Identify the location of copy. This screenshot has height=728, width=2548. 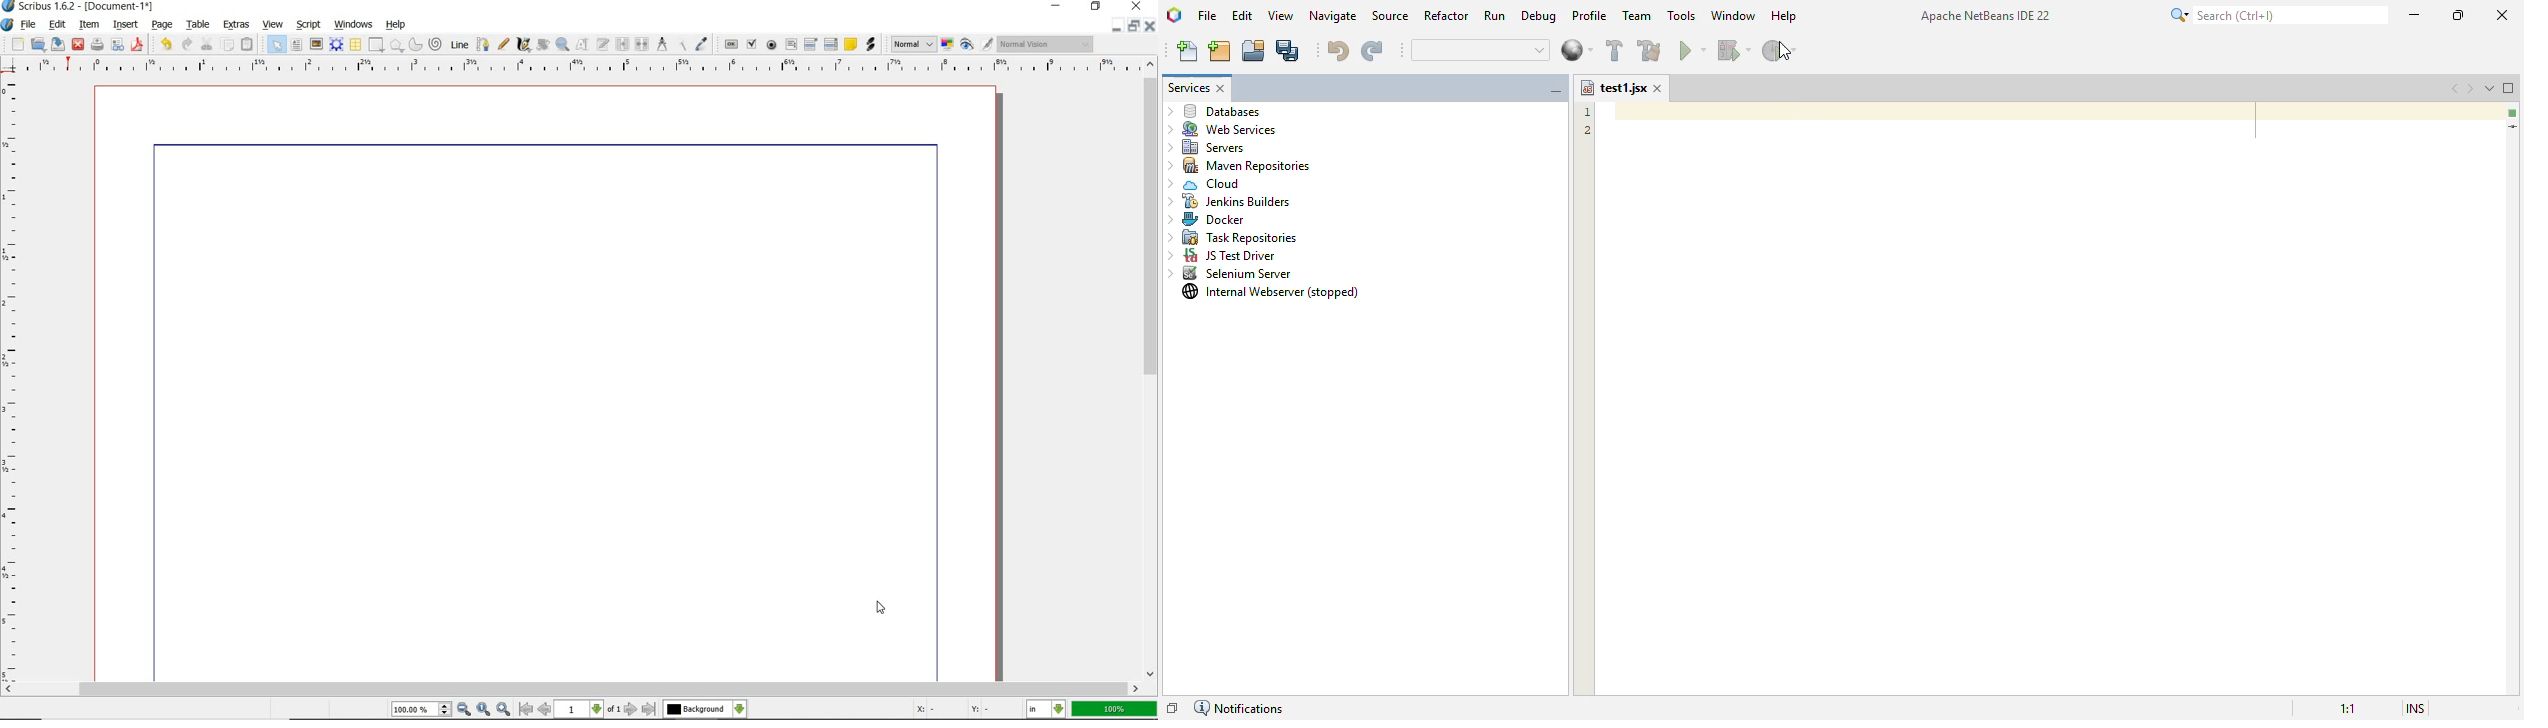
(228, 44).